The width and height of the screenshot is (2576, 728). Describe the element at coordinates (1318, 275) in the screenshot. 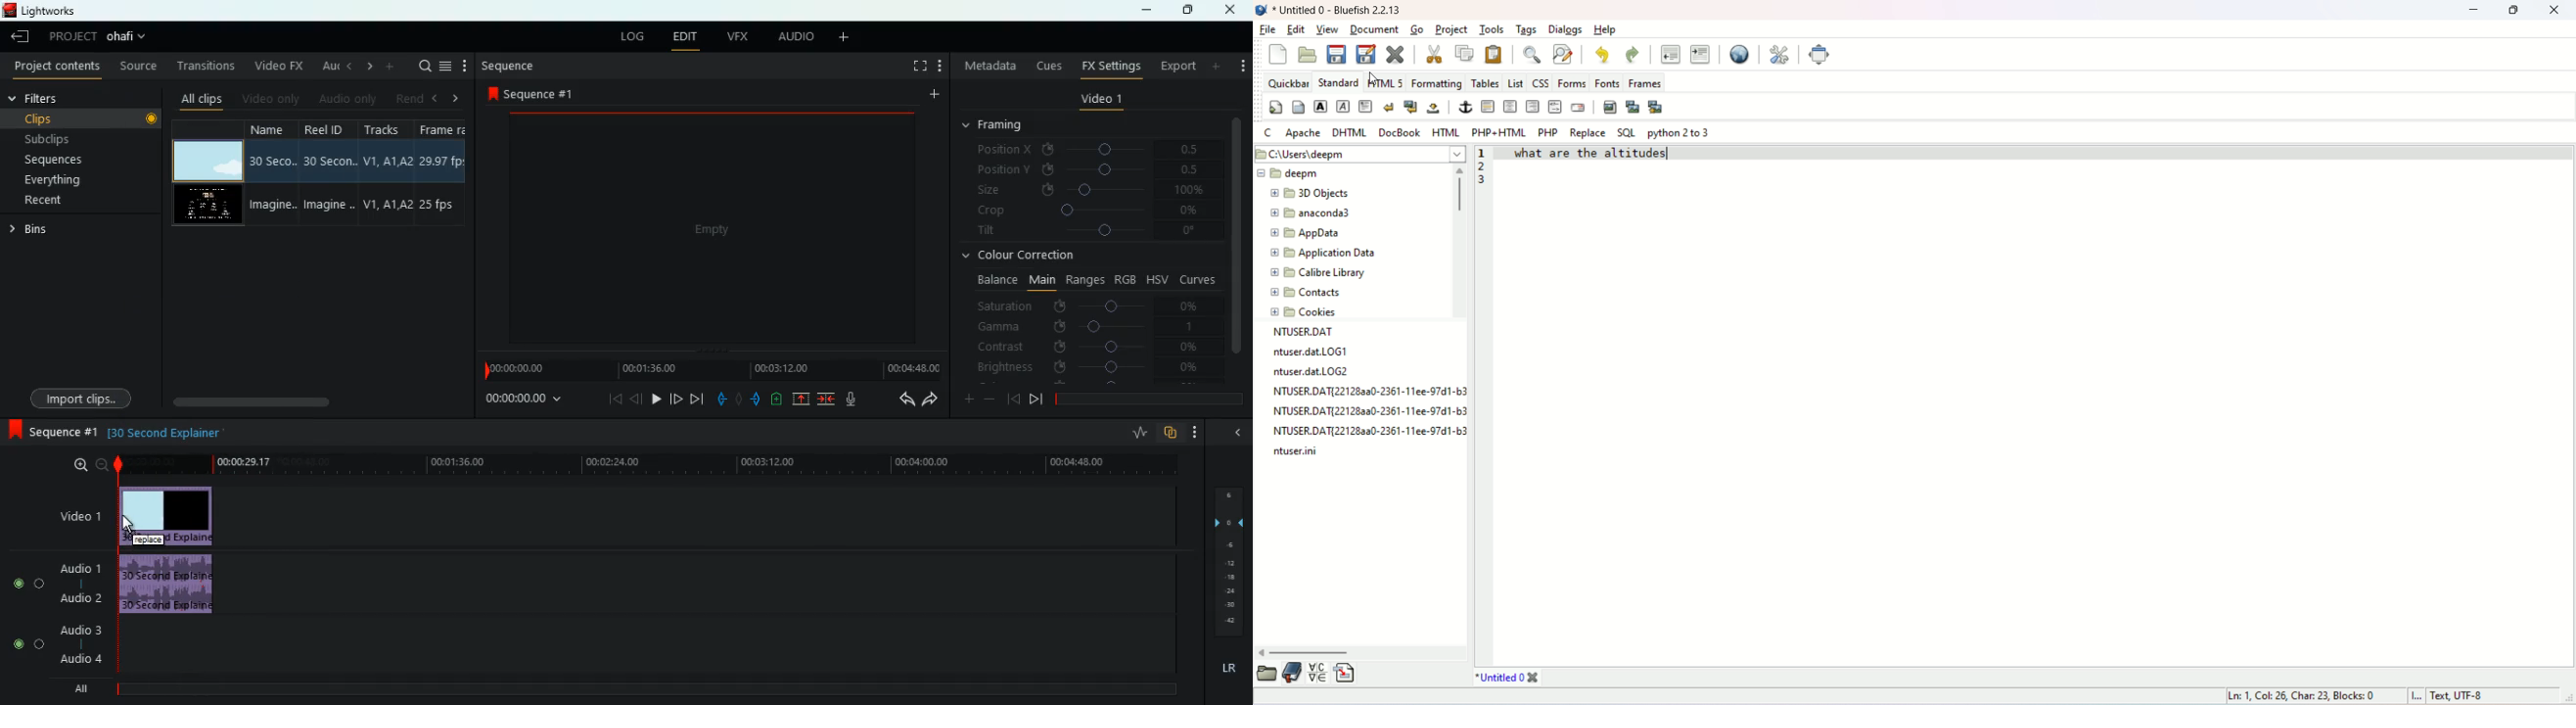

I see `calibre` at that location.